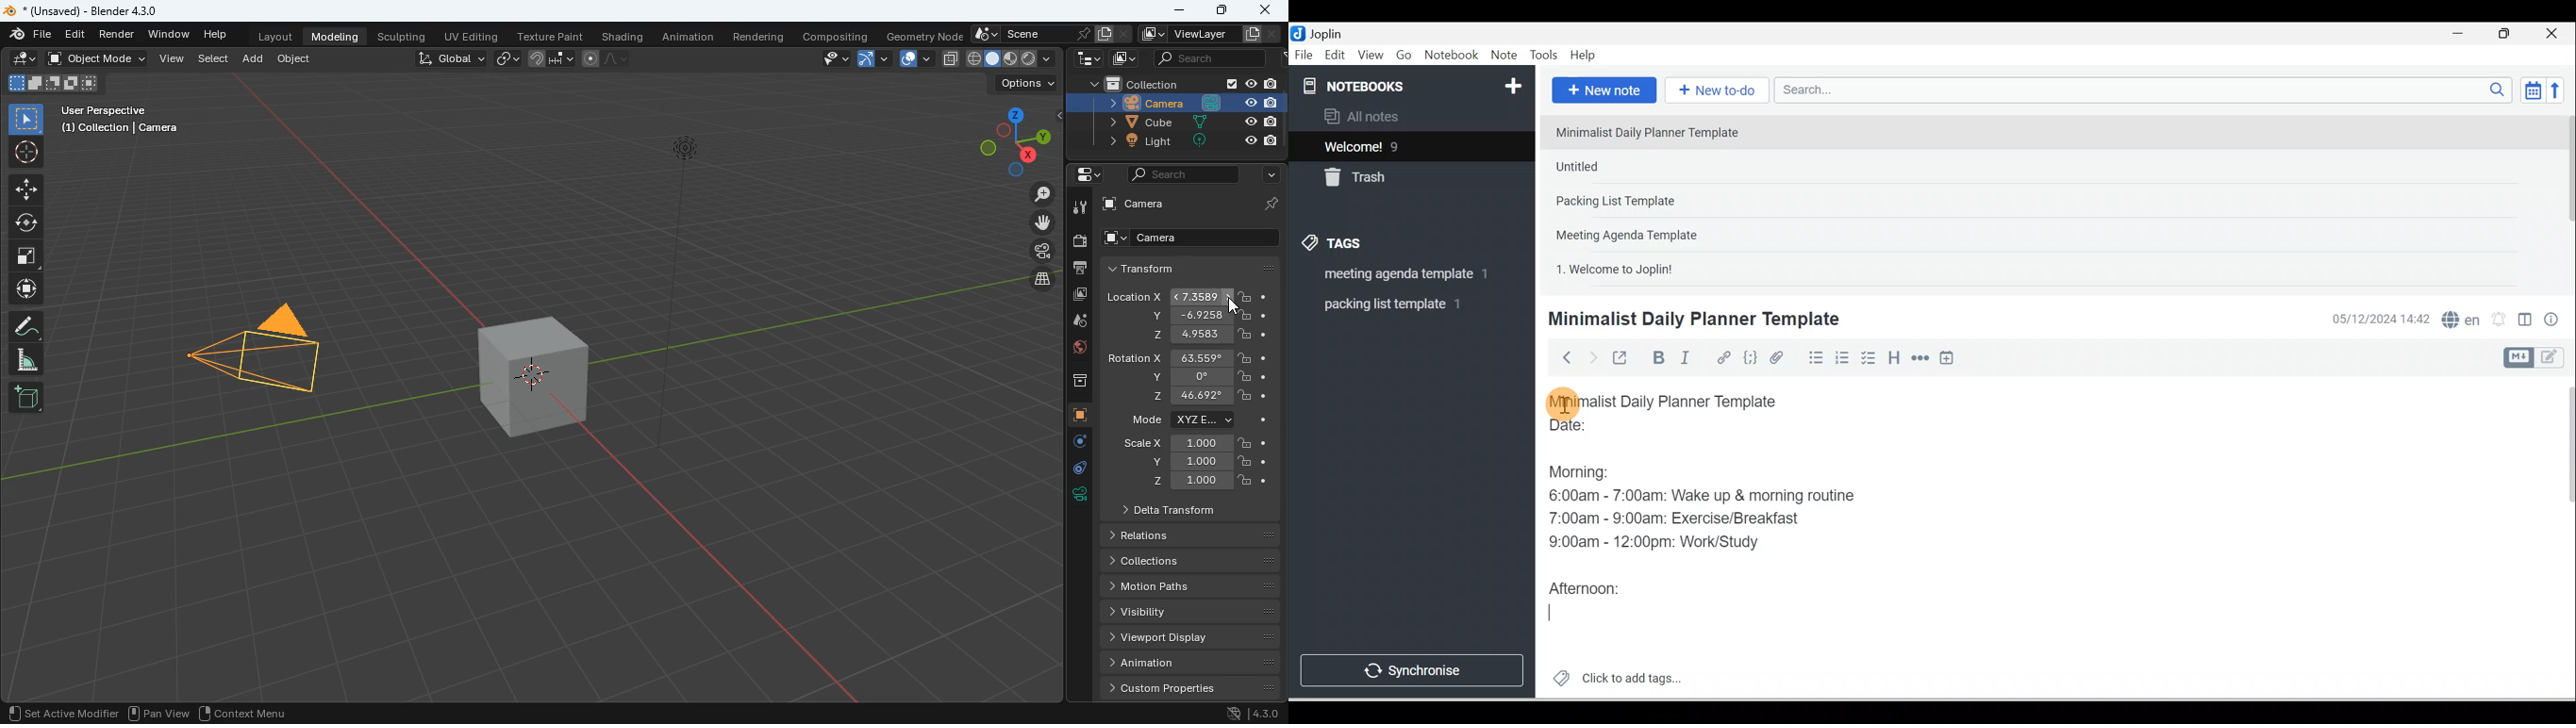  What do you see at coordinates (1714, 91) in the screenshot?
I see `New to-do` at bounding box center [1714, 91].